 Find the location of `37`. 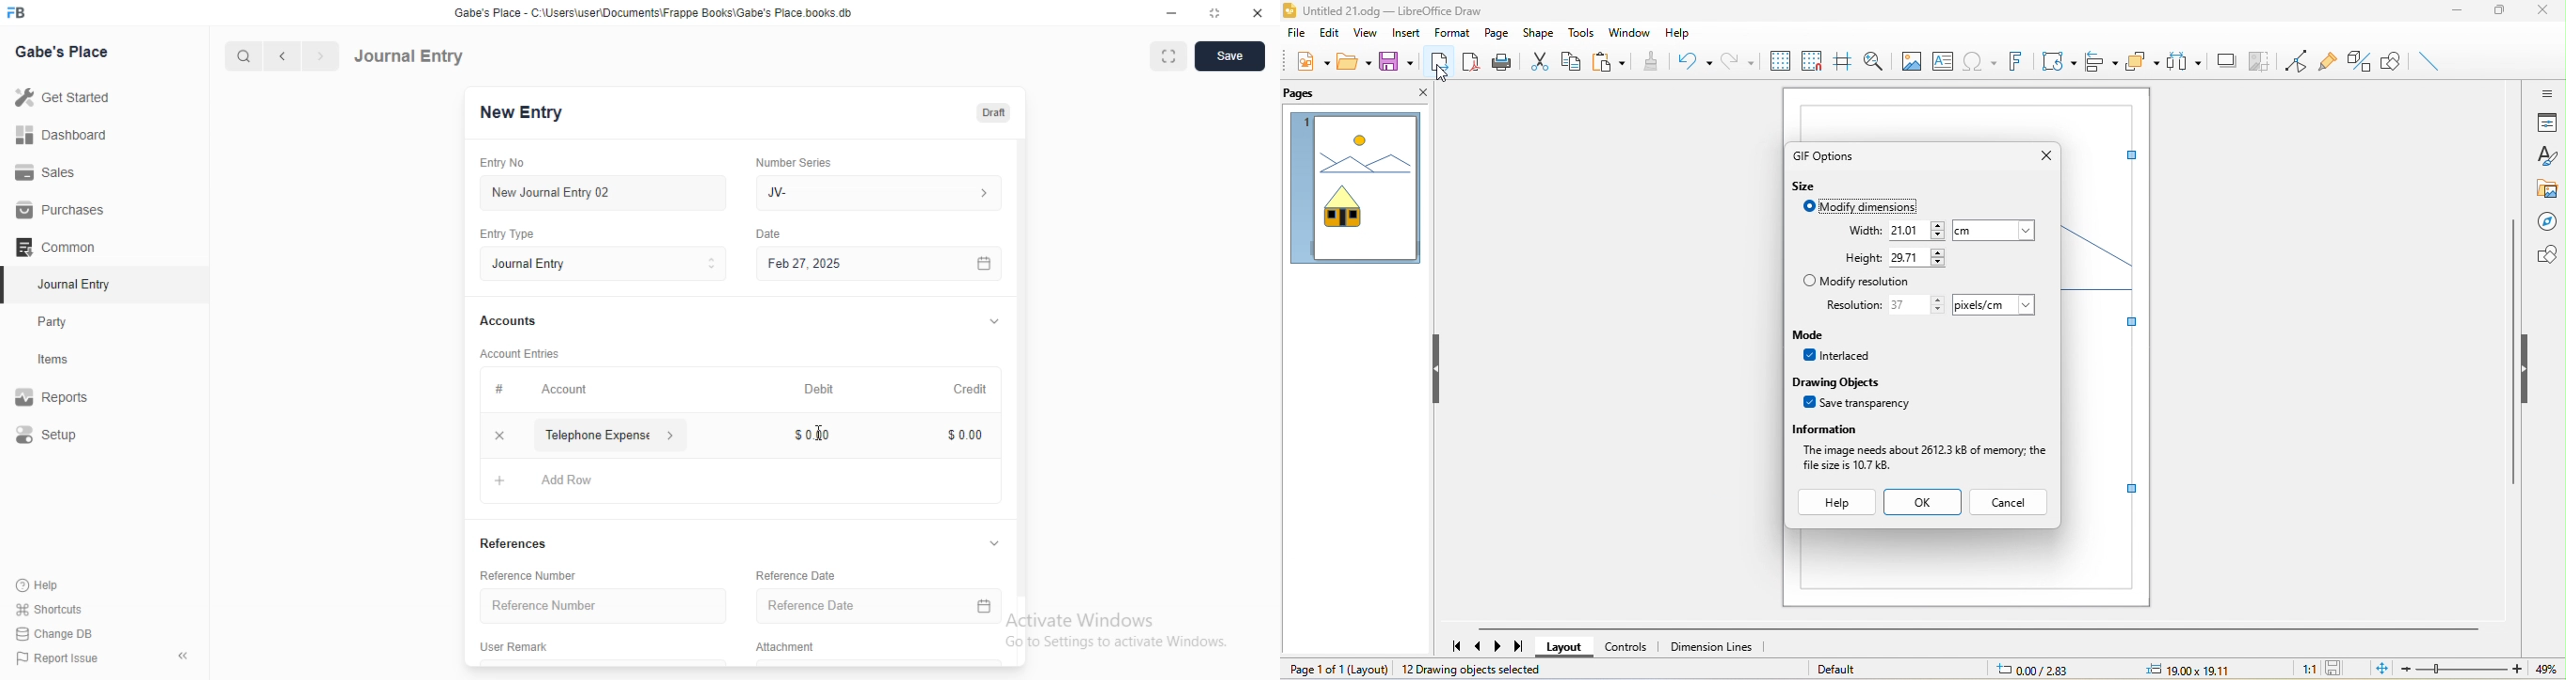

37 is located at coordinates (1918, 305).